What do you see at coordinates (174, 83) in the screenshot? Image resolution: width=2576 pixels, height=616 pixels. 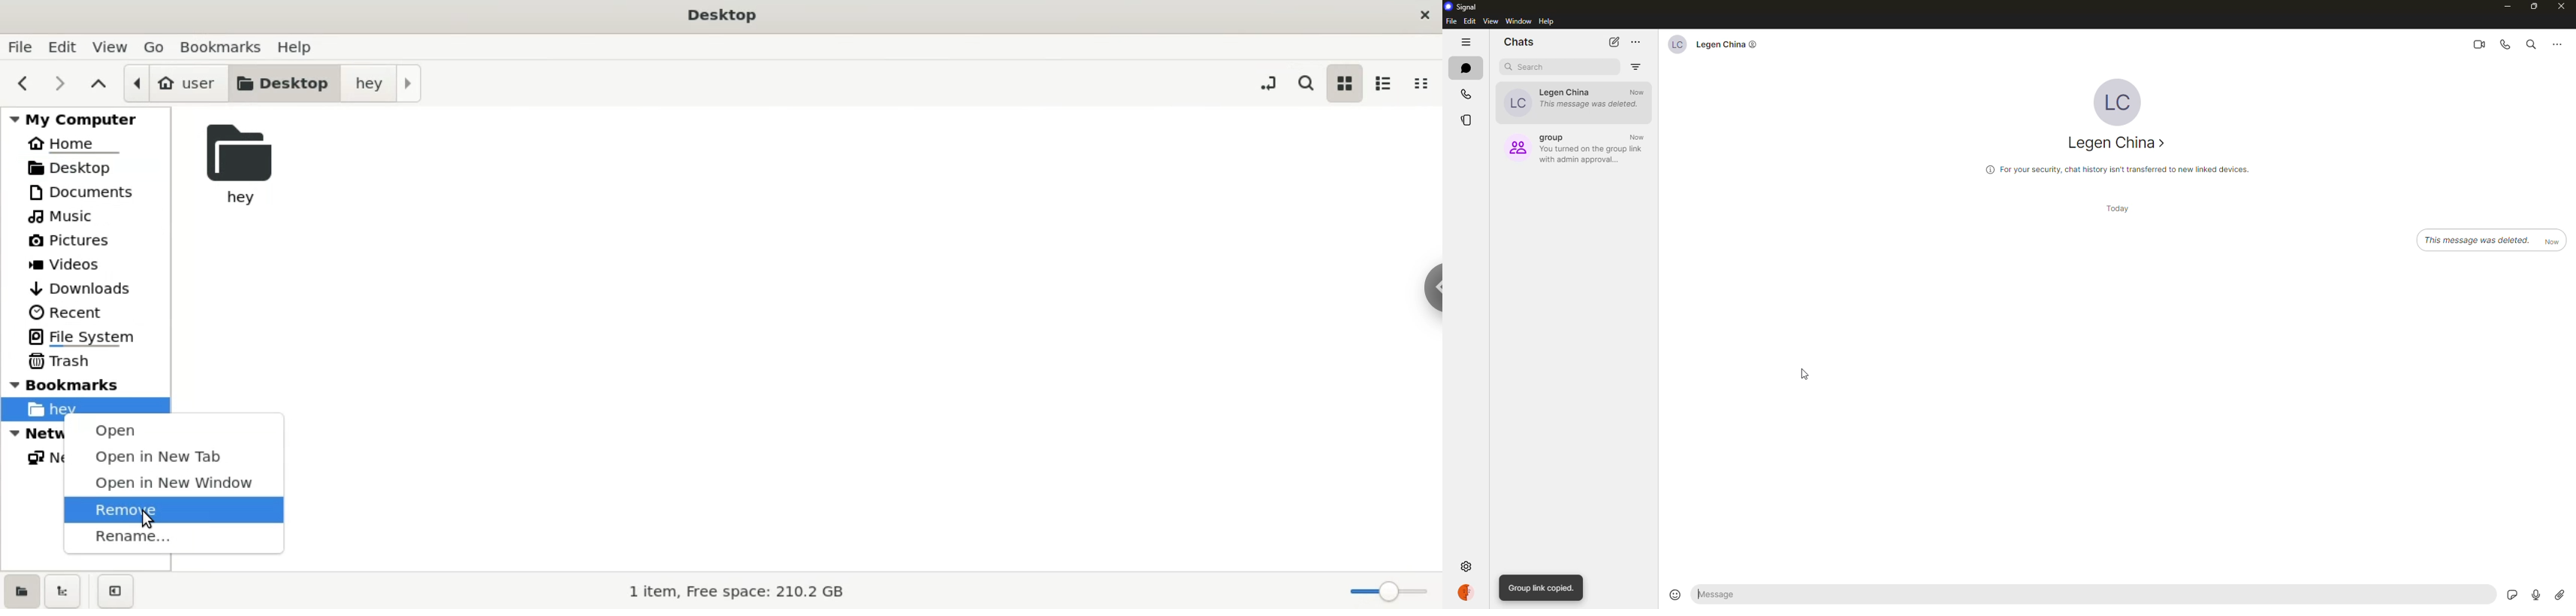 I see `user` at bounding box center [174, 83].